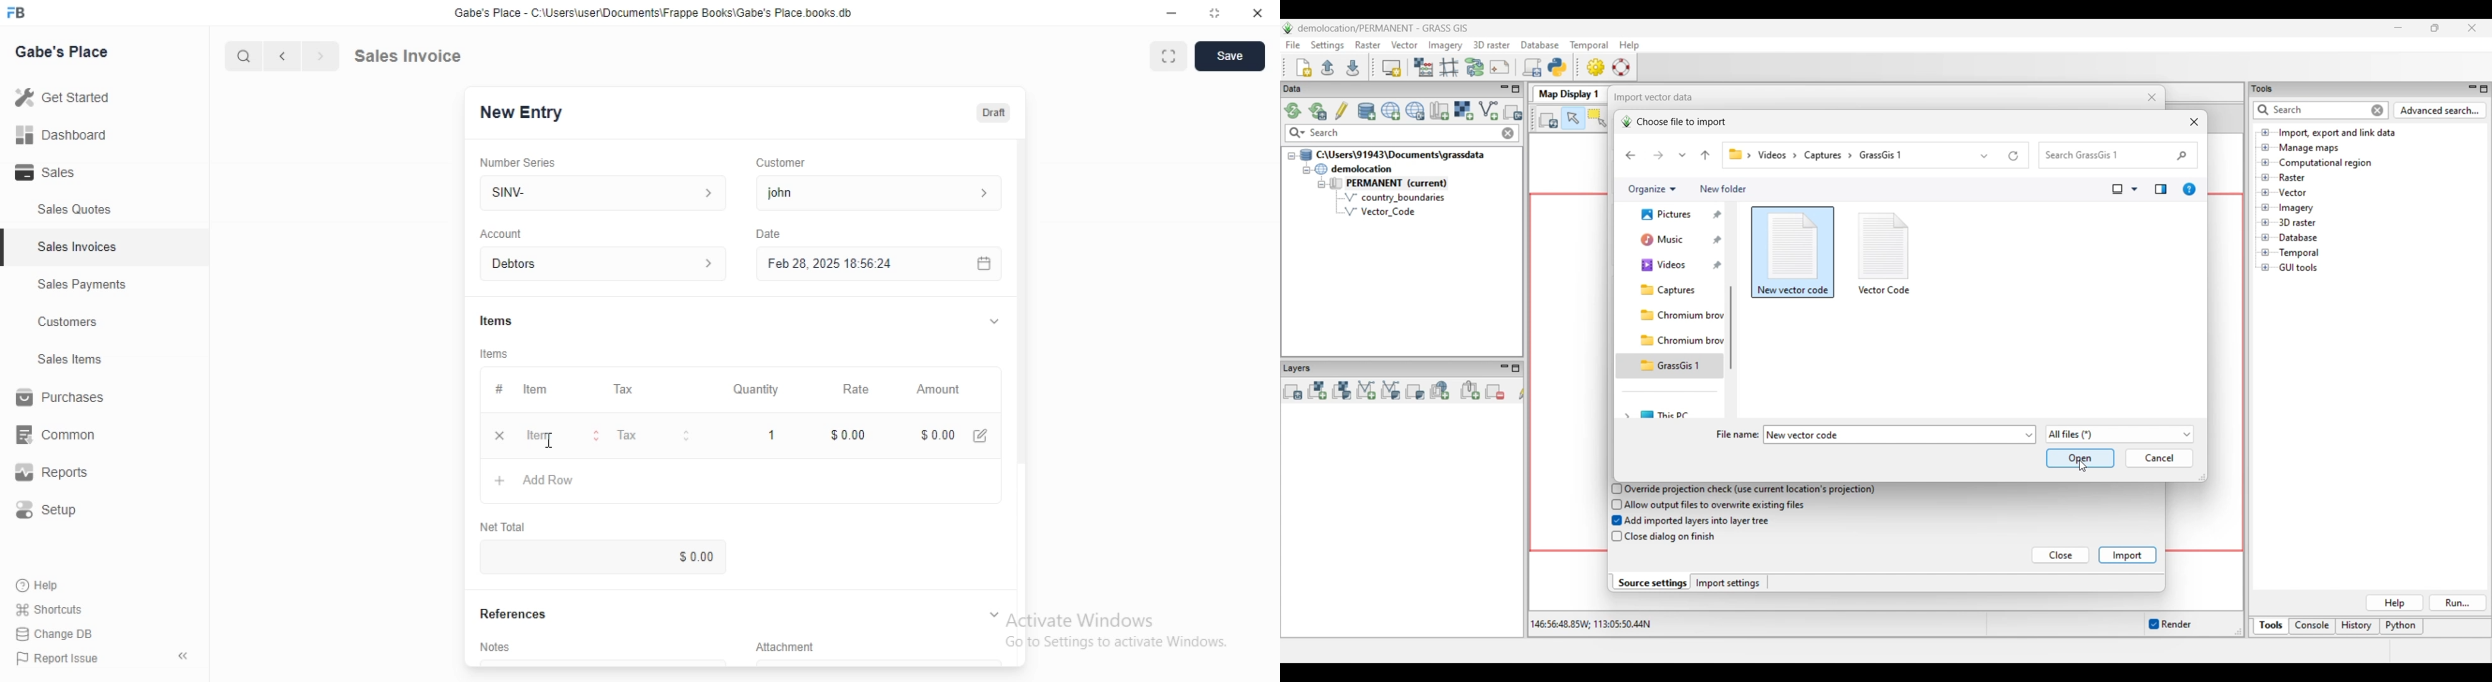 This screenshot has height=700, width=2492. I want to click on $0.00, so click(668, 557).